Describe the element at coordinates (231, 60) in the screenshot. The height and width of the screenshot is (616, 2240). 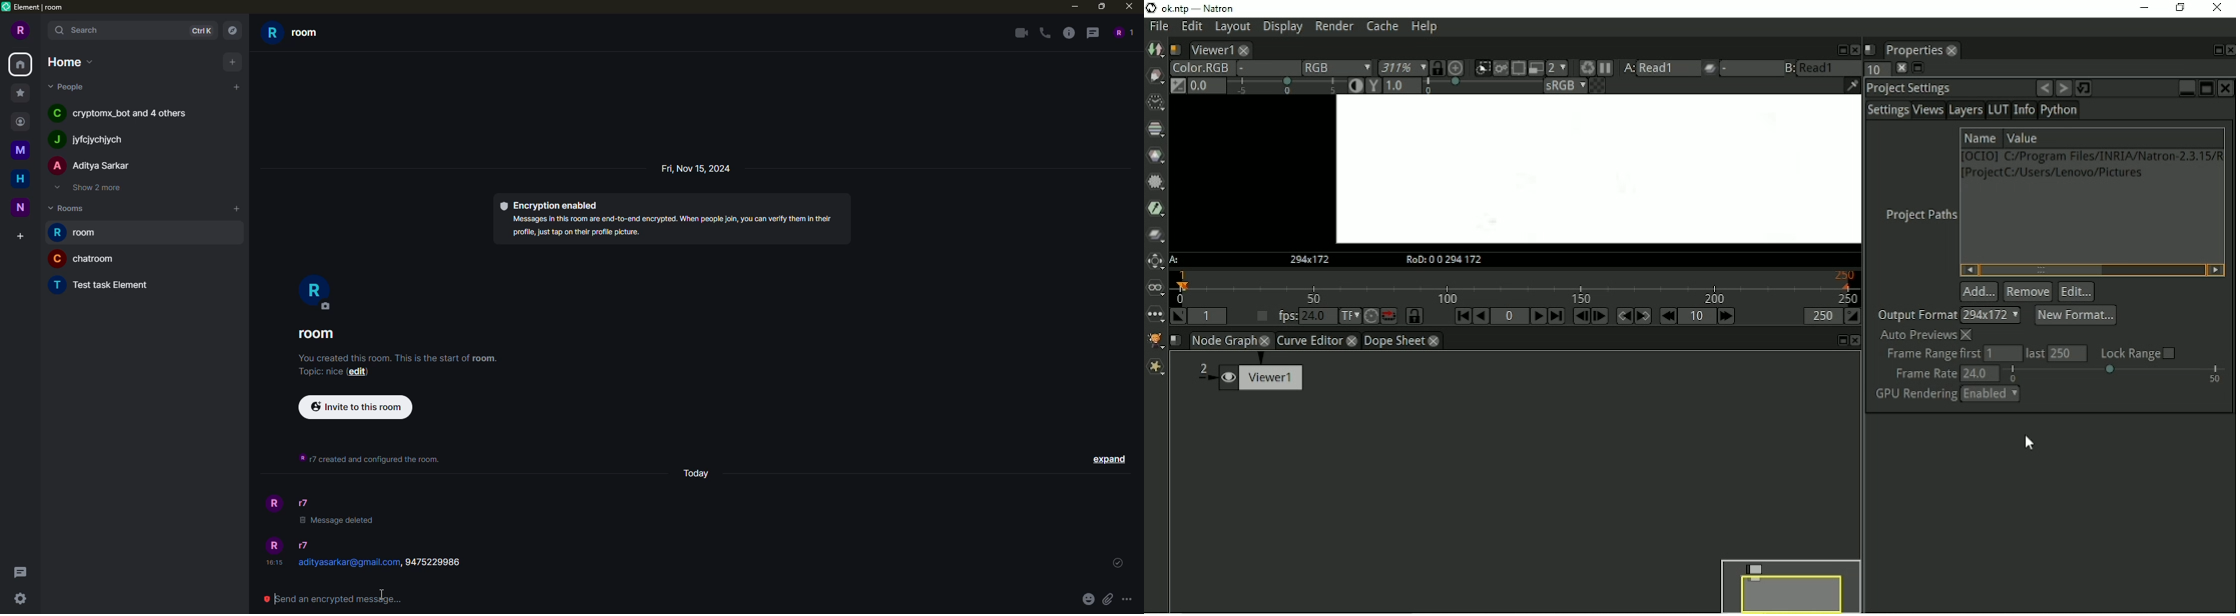
I see `add` at that location.